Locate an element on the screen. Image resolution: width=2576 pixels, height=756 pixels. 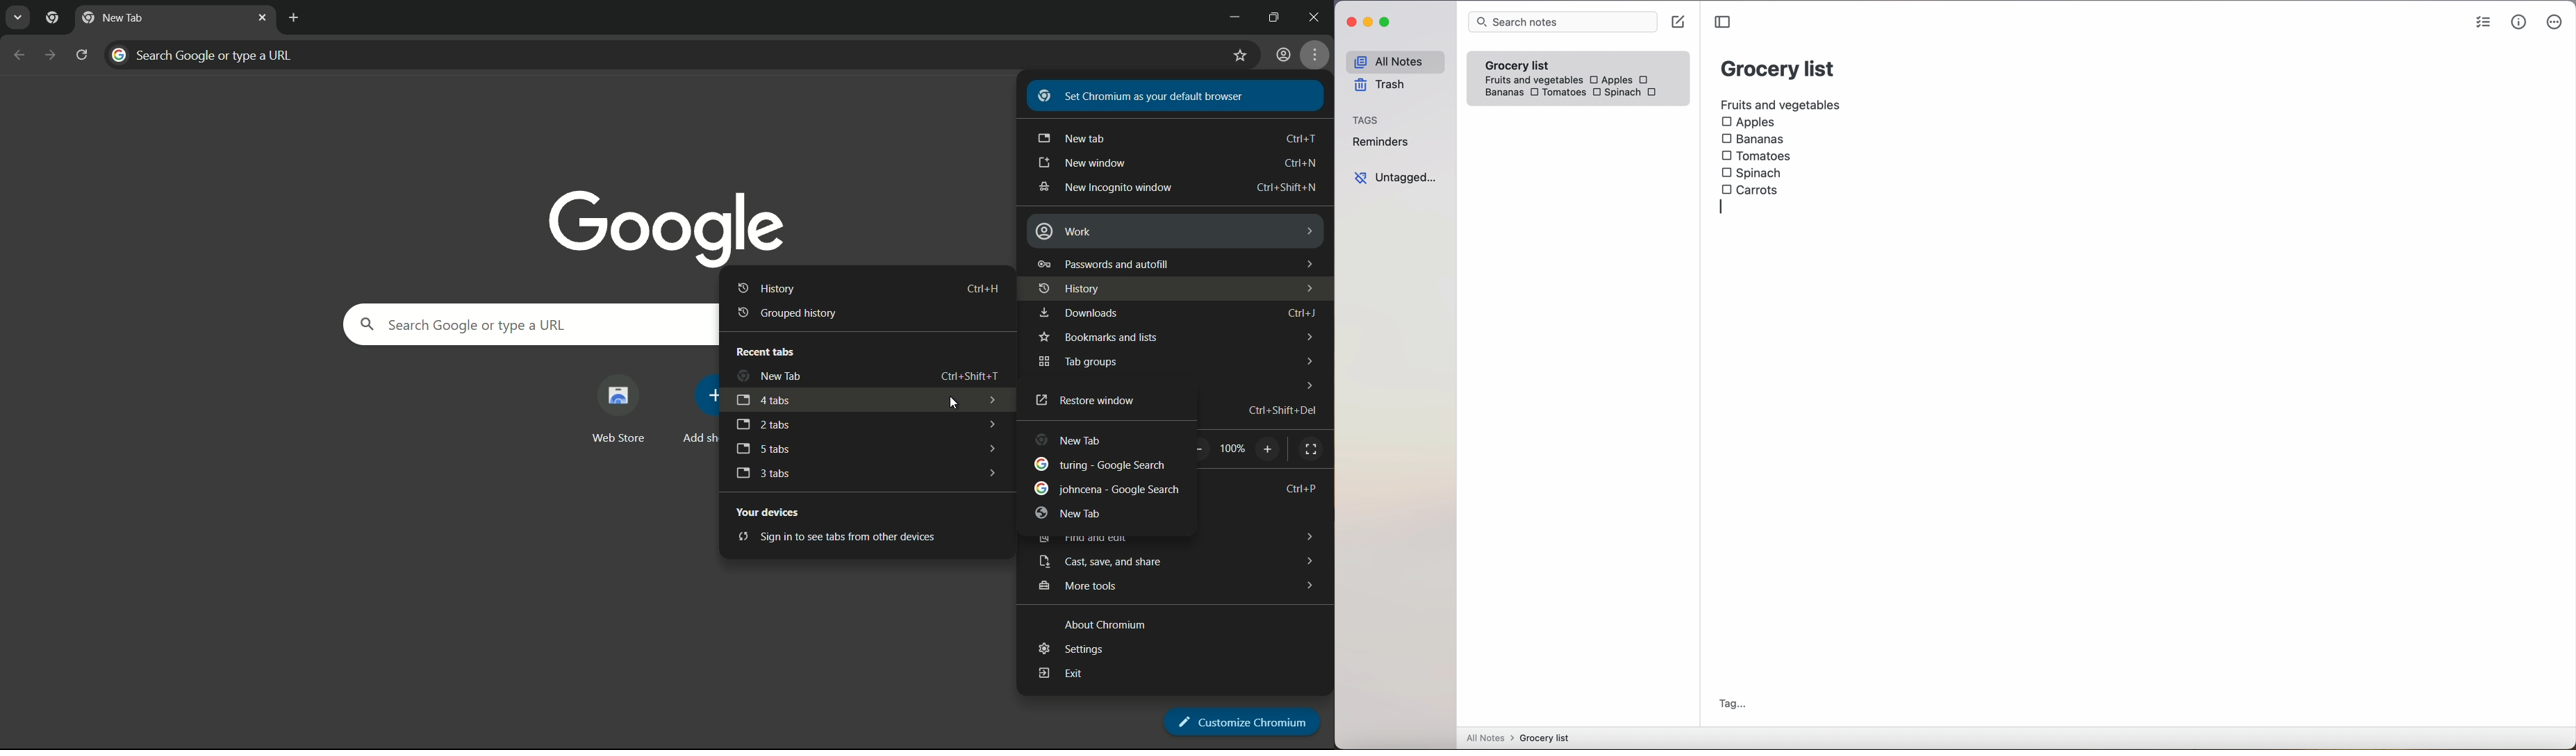
settings is located at coordinates (1069, 647).